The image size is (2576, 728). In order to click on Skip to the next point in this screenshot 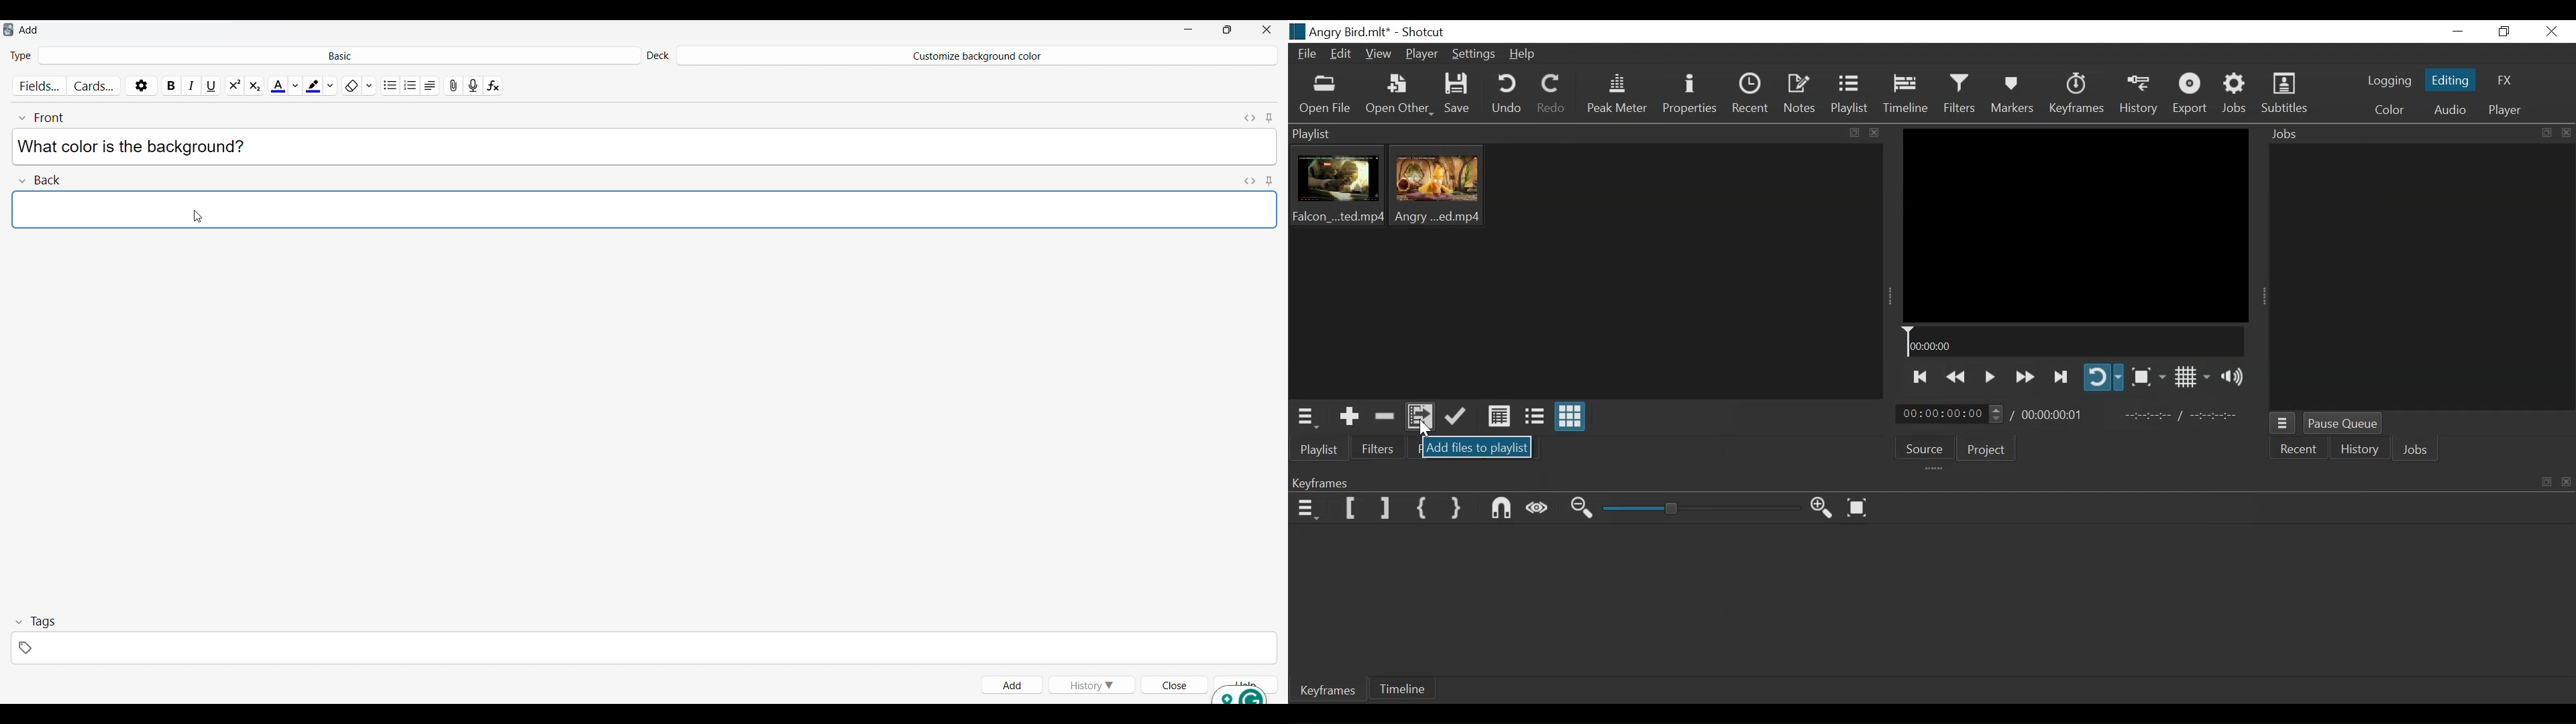, I will do `click(2063, 375)`.